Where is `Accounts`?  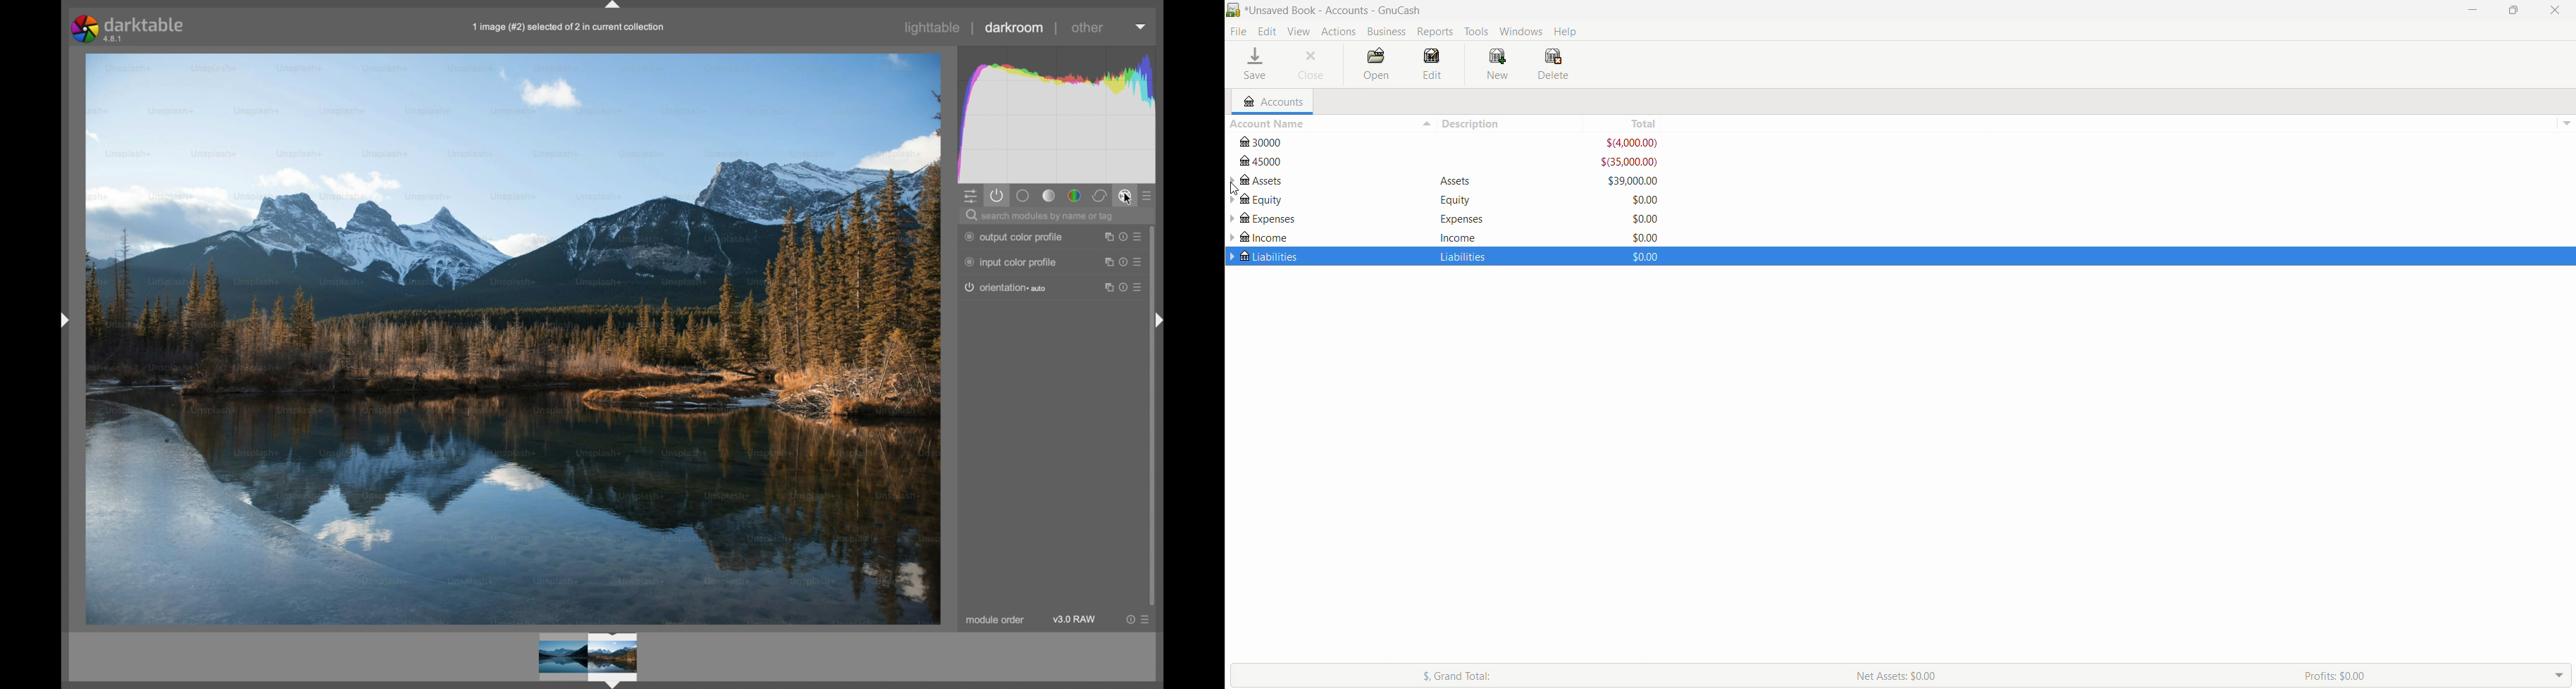
Accounts is located at coordinates (1270, 101).